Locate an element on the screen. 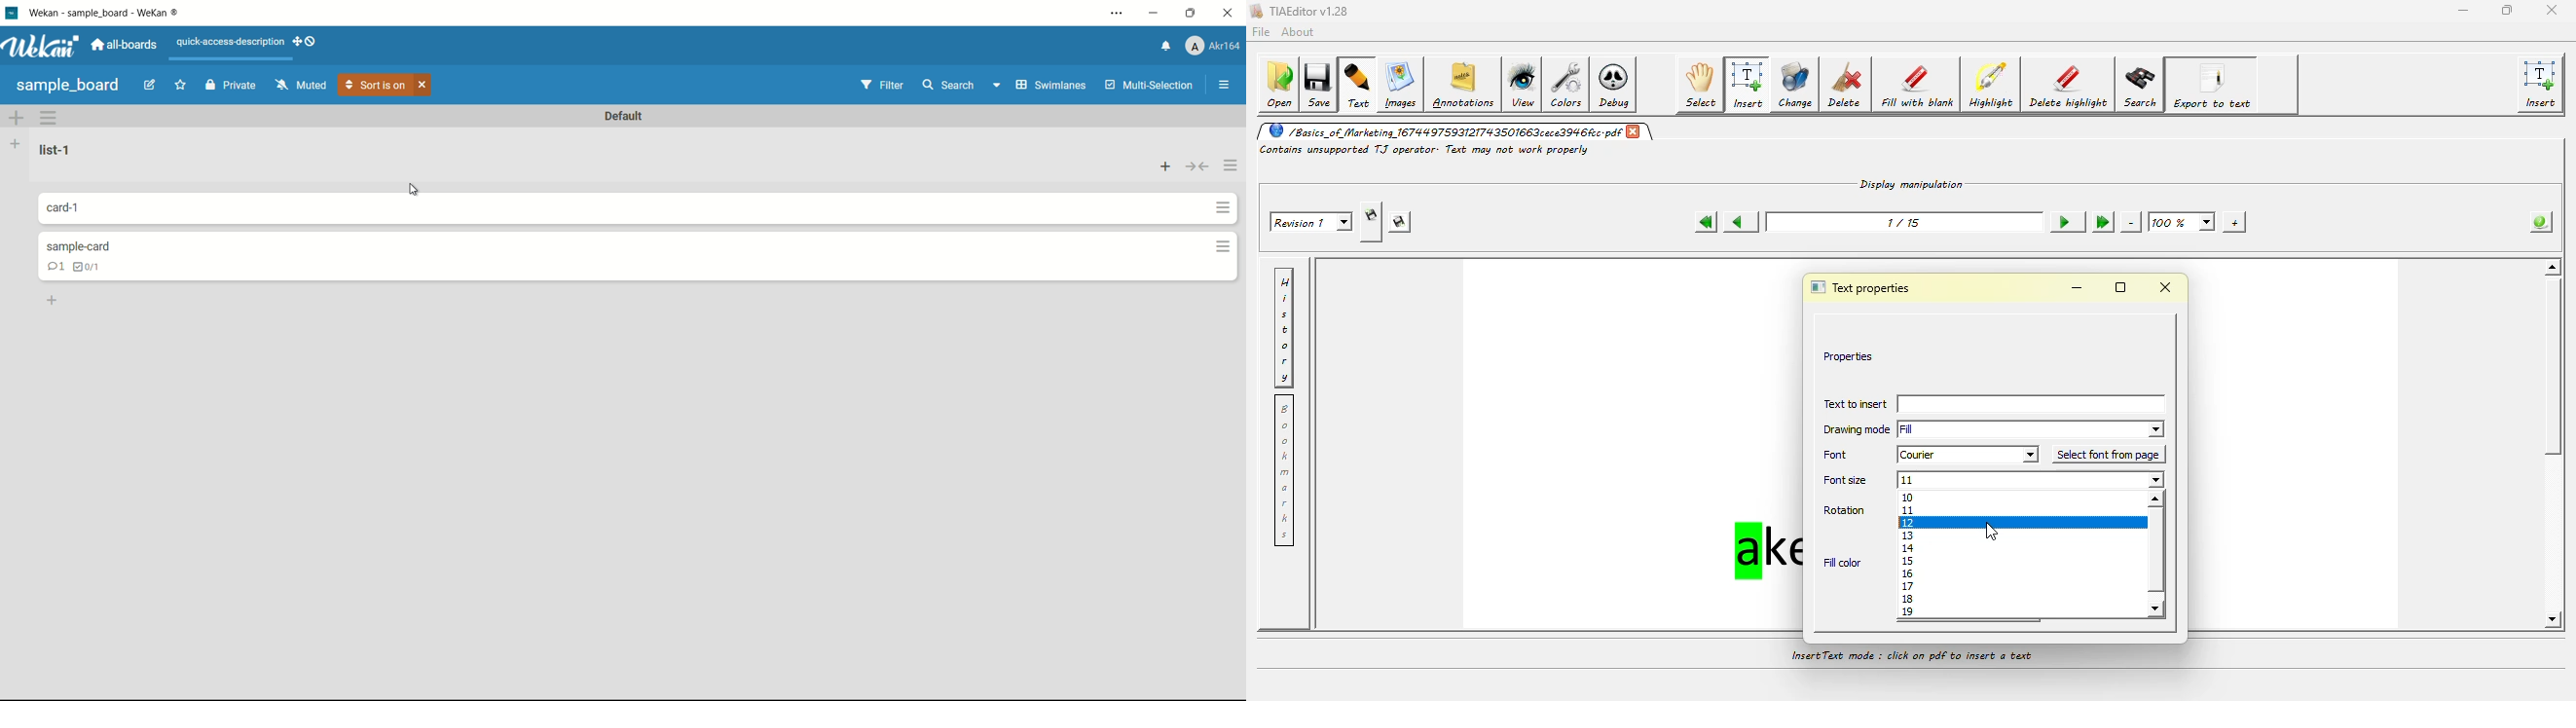  cursor is located at coordinates (415, 190).